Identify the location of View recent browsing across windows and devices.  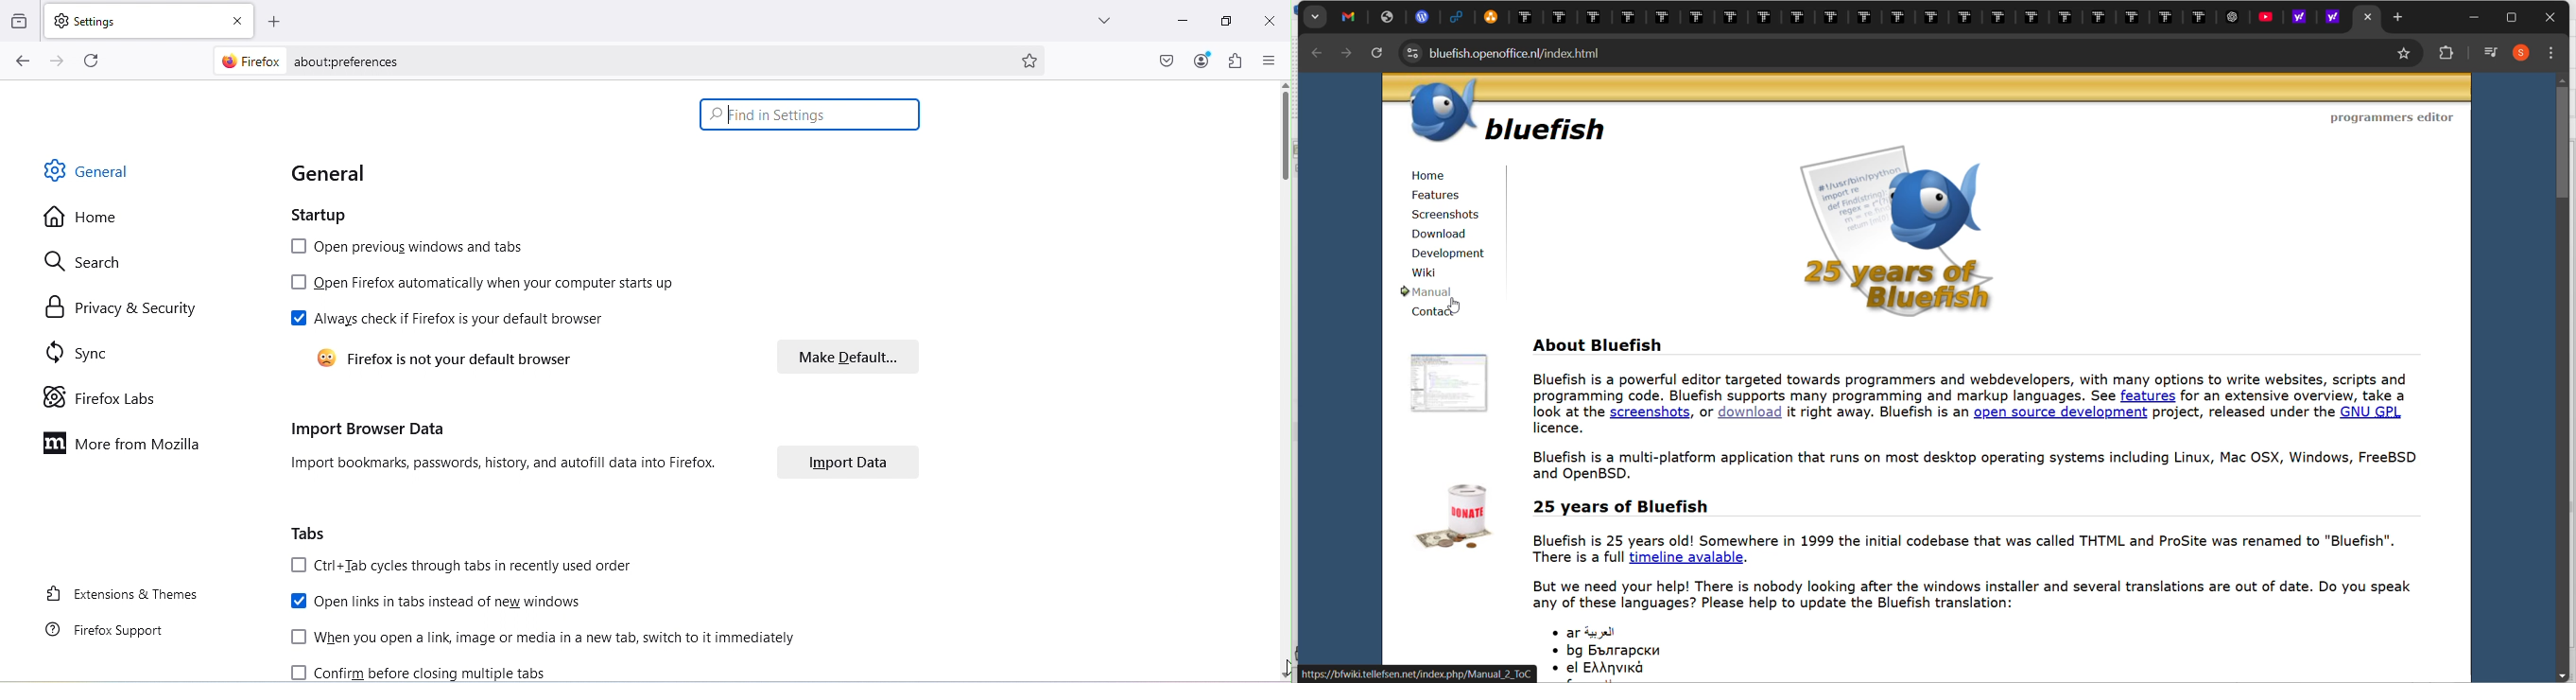
(21, 17).